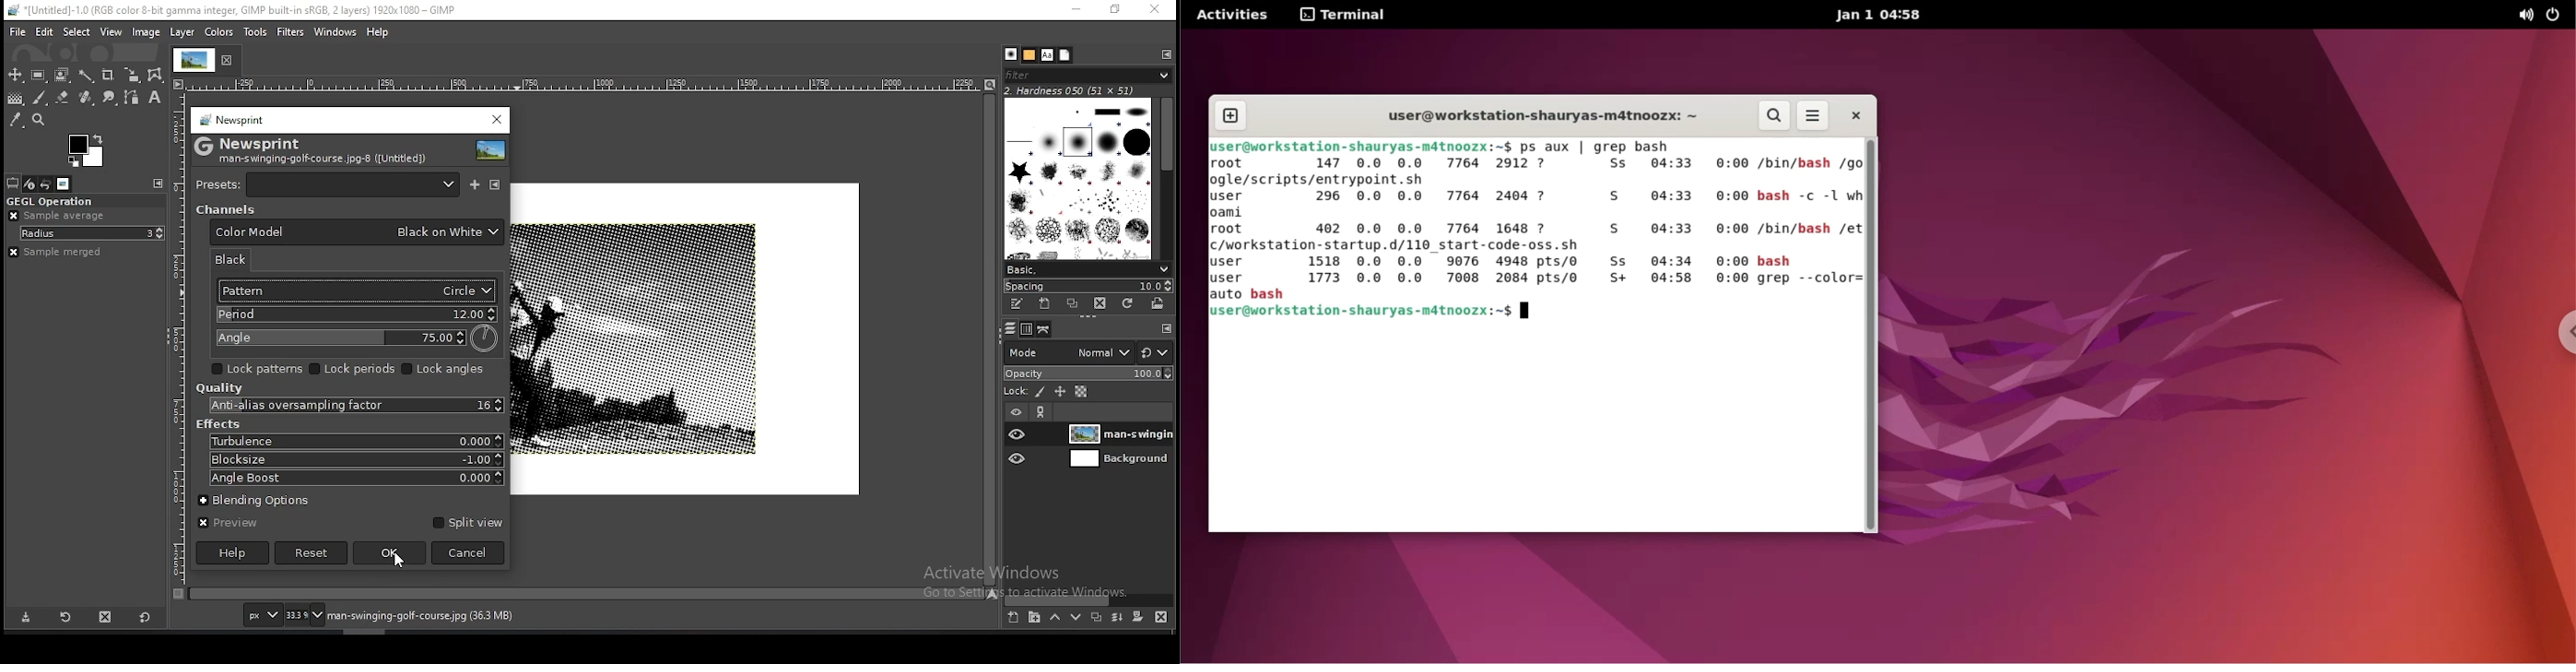  What do you see at coordinates (1115, 617) in the screenshot?
I see `merge layers` at bounding box center [1115, 617].